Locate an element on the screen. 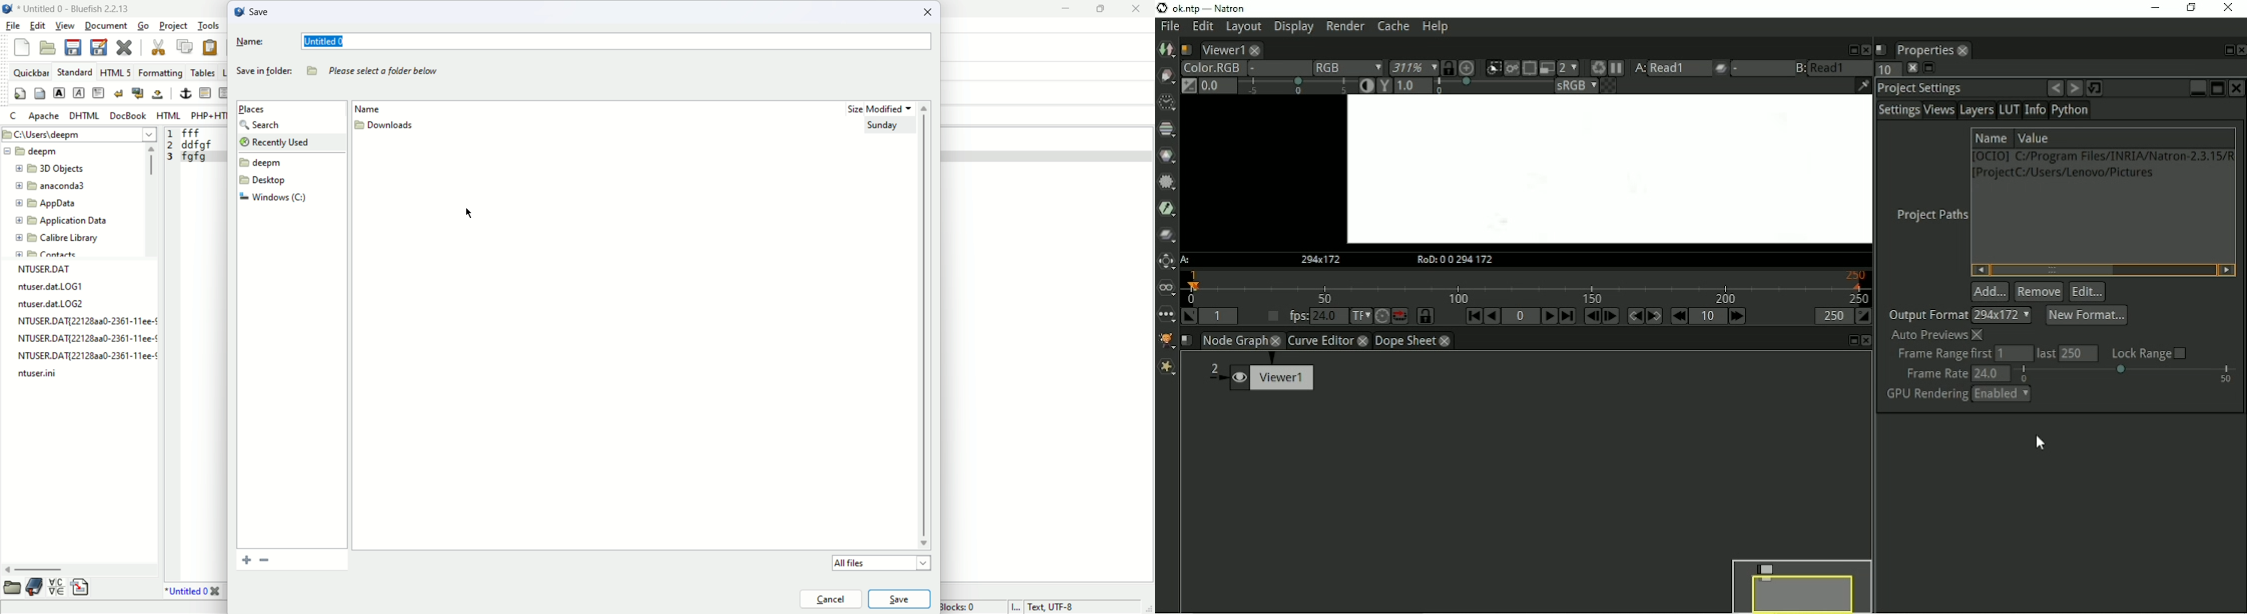 This screenshot has width=2268, height=616. add folder to bookmark is located at coordinates (244, 560).